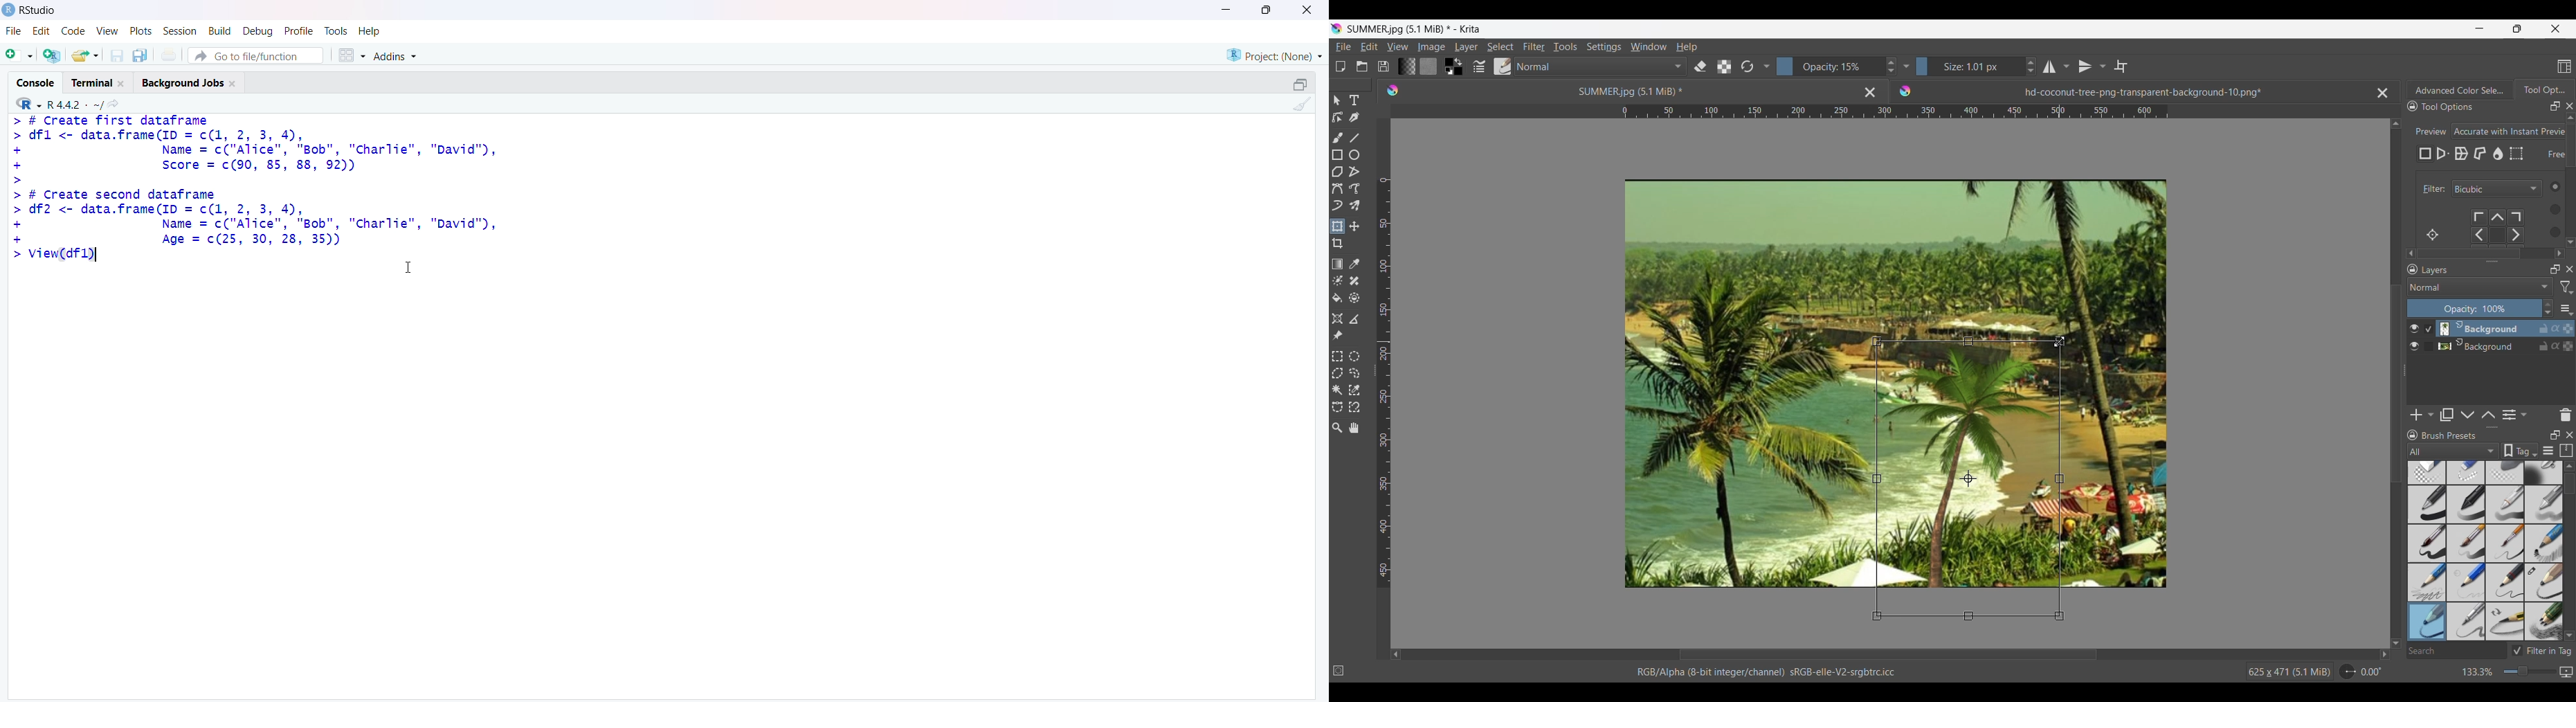 The image size is (2576, 728). Describe the element at coordinates (2566, 670) in the screenshot. I see `Slideshow` at that location.